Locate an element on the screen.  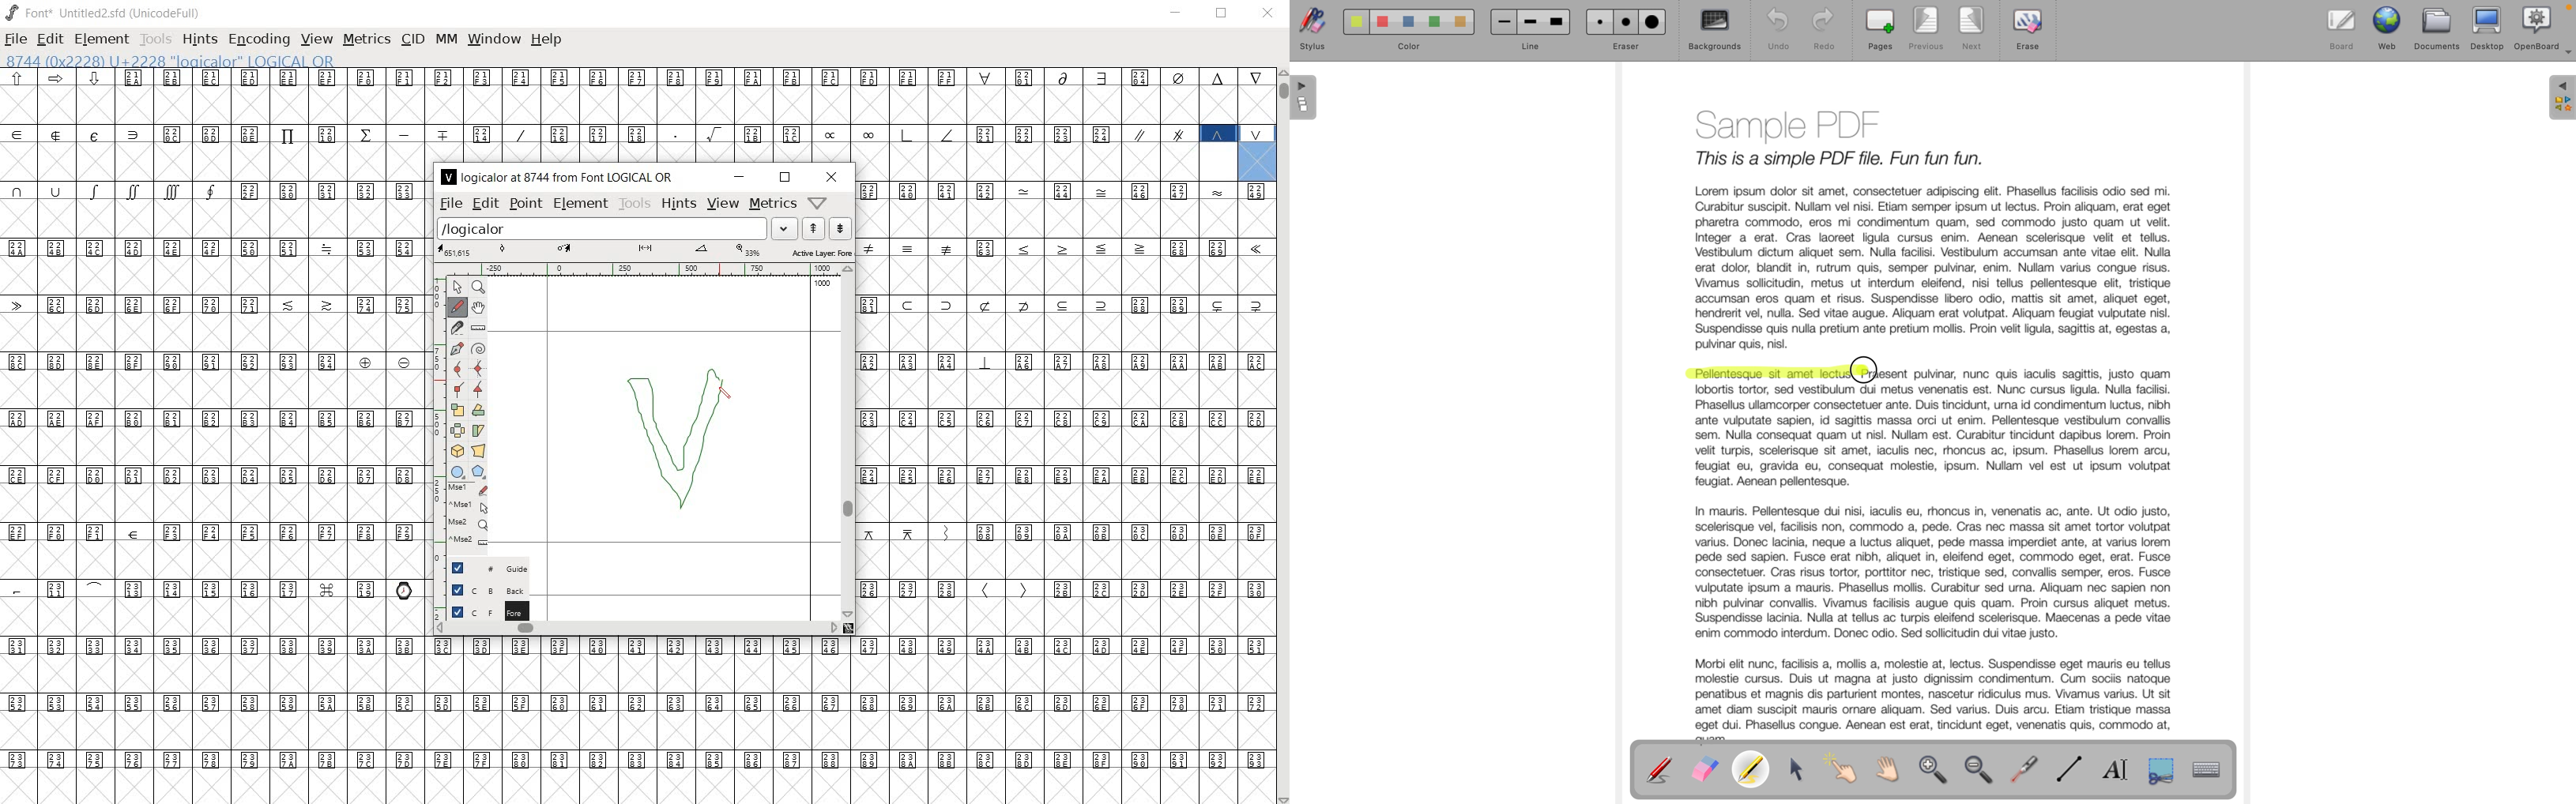
zoom in is located at coordinates (1935, 772).